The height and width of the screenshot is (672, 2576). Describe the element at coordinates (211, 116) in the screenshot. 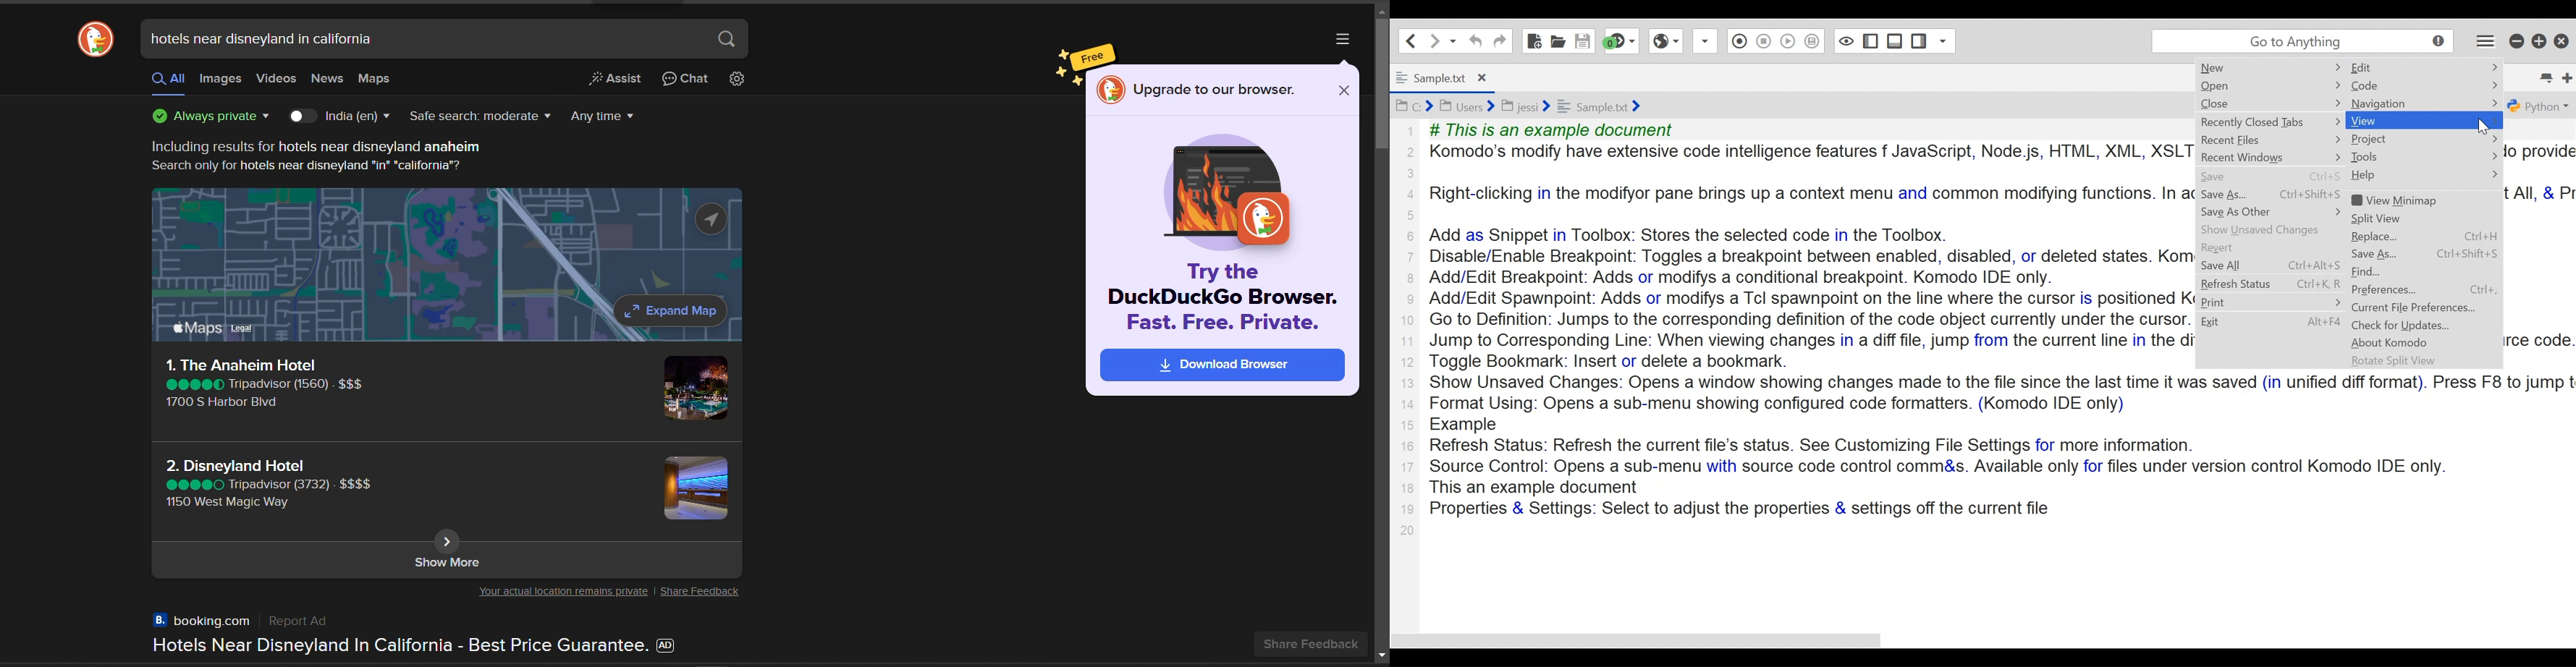

I see `privacy protection badge` at that location.